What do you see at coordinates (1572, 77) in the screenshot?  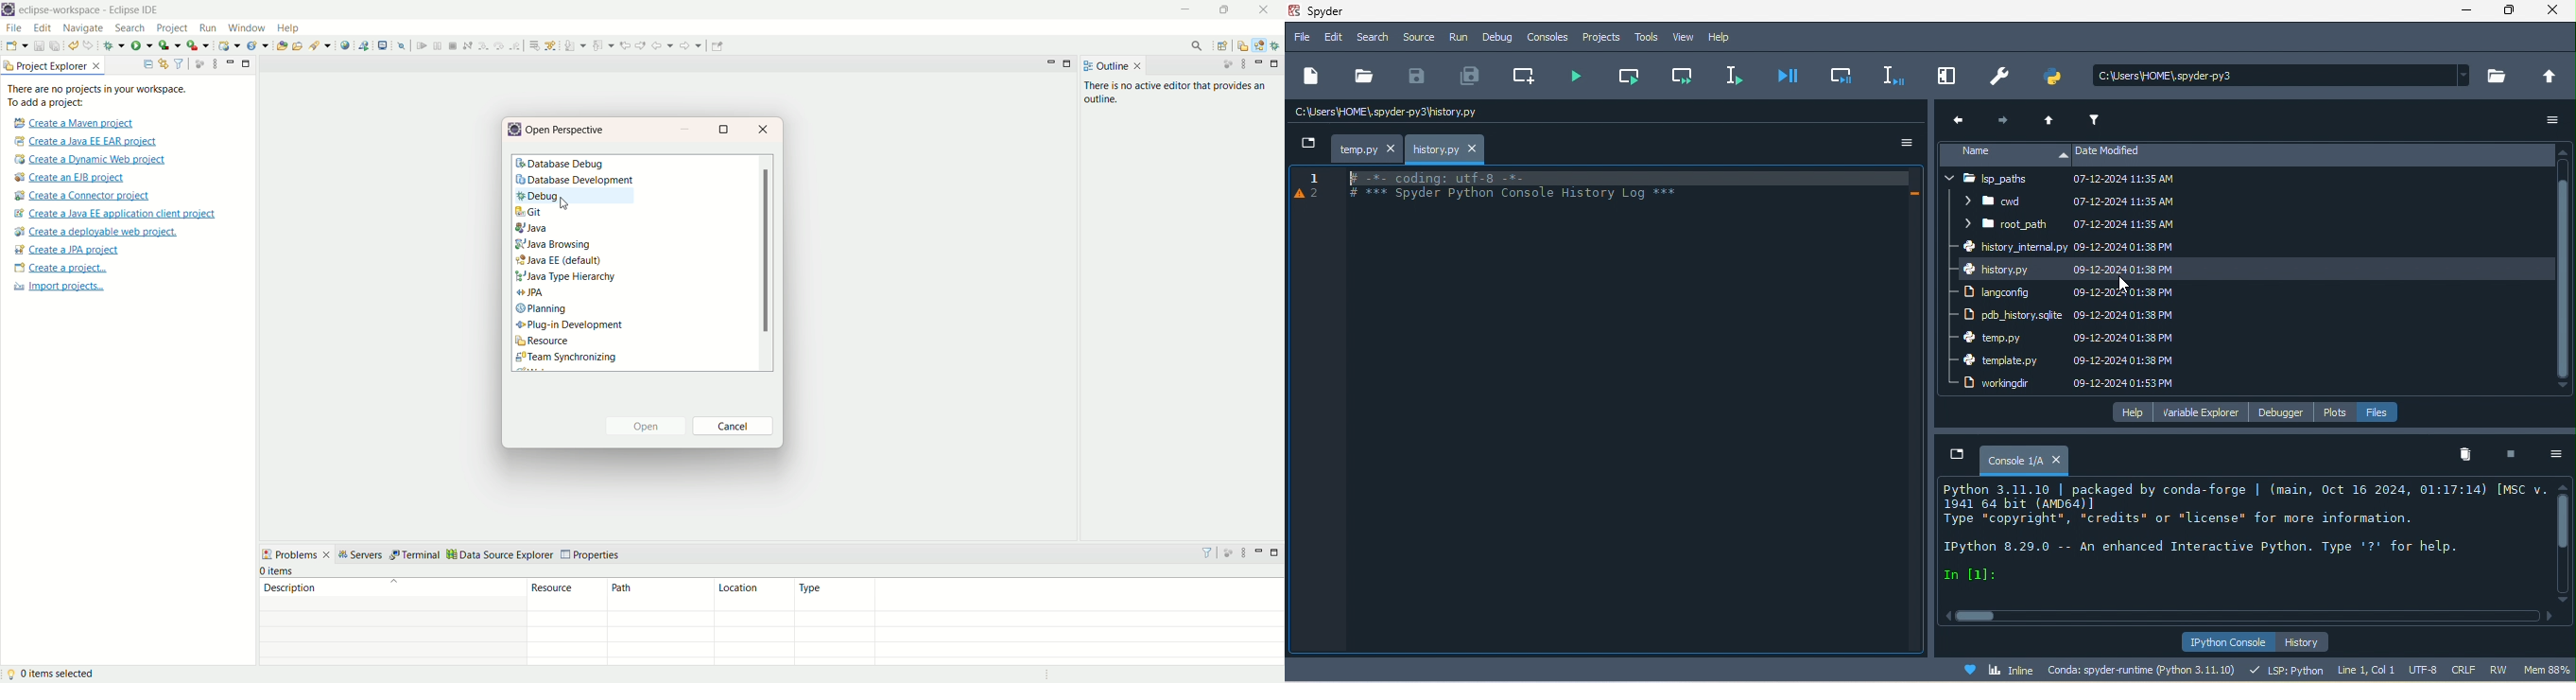 I see `run file` at bounding box center [1572, 77].